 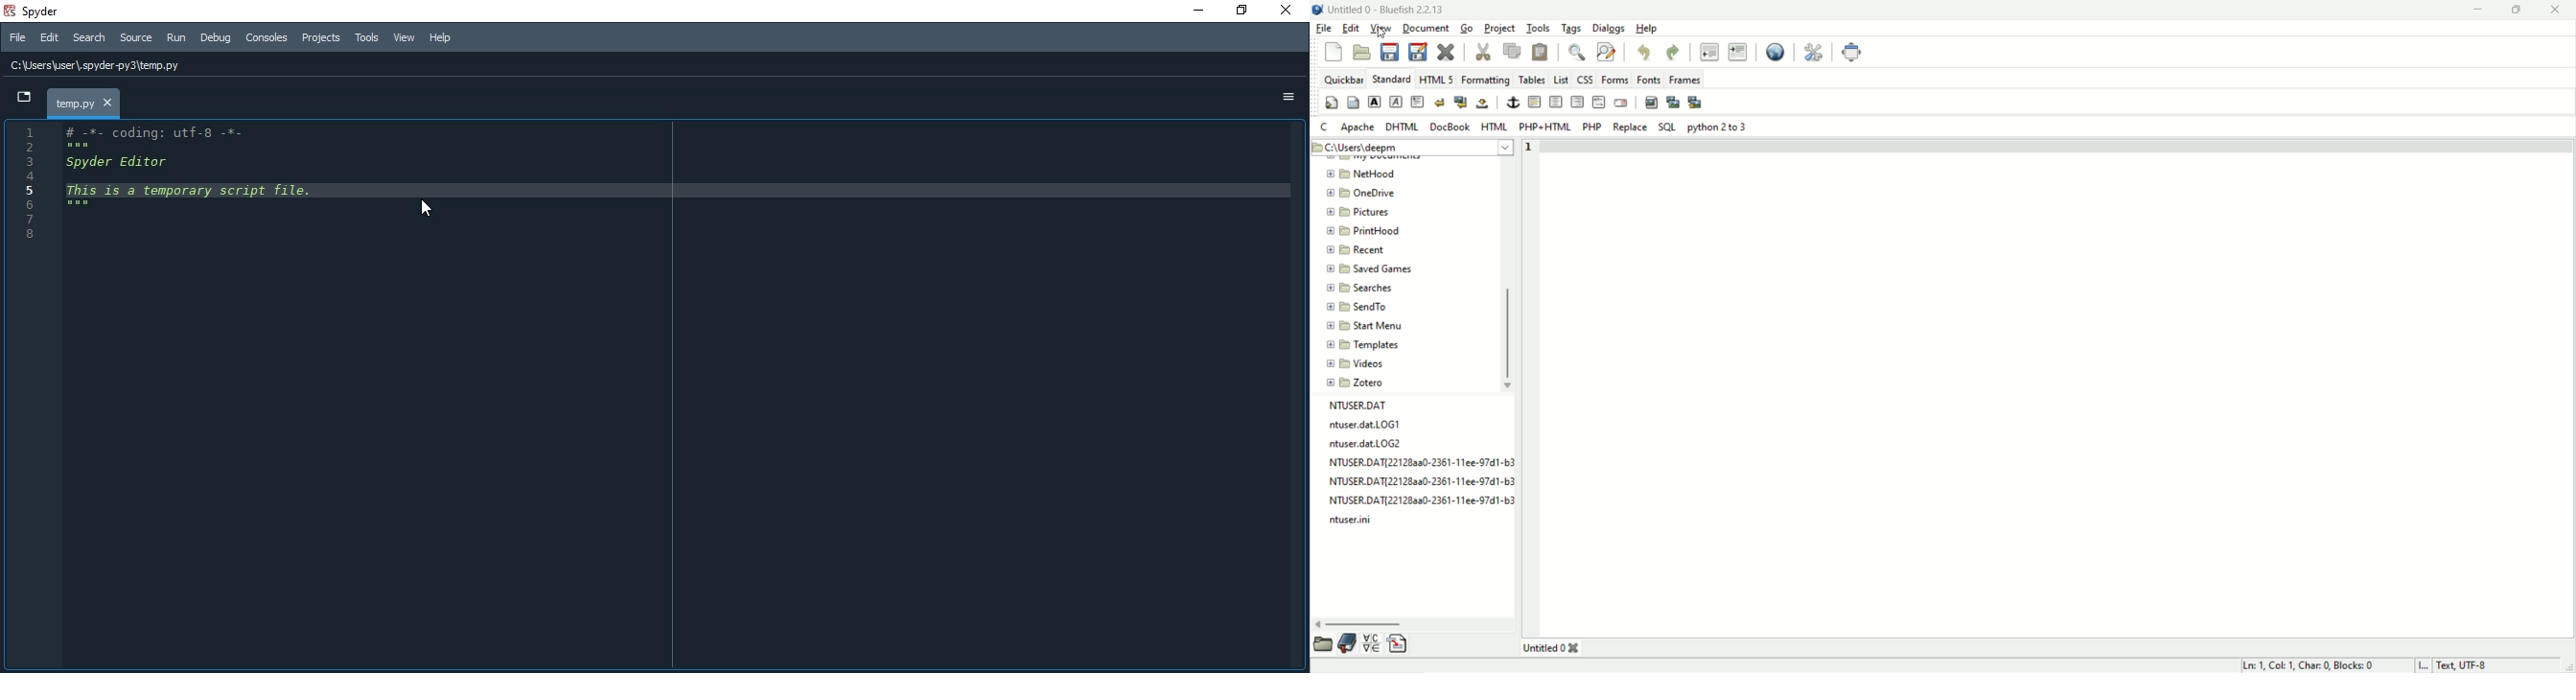 I want to click on close, so click(x=1283, y=11).